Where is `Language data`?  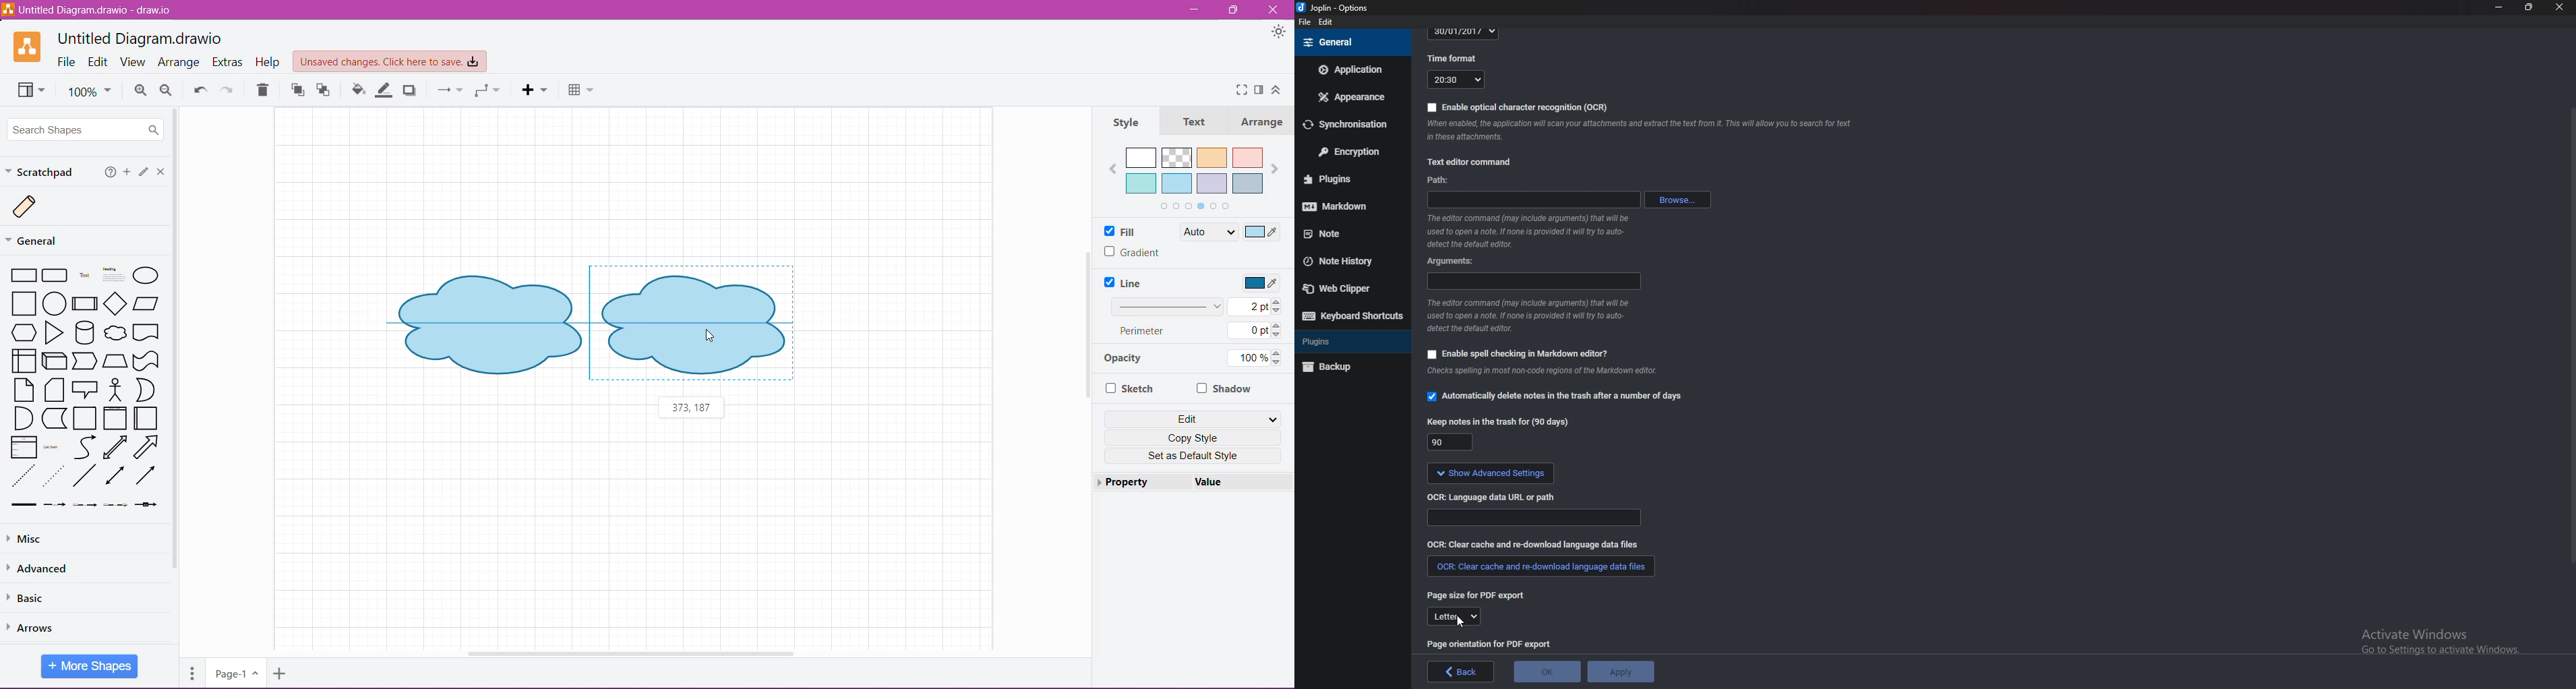 Language data is located at coordinates (1535, 517).